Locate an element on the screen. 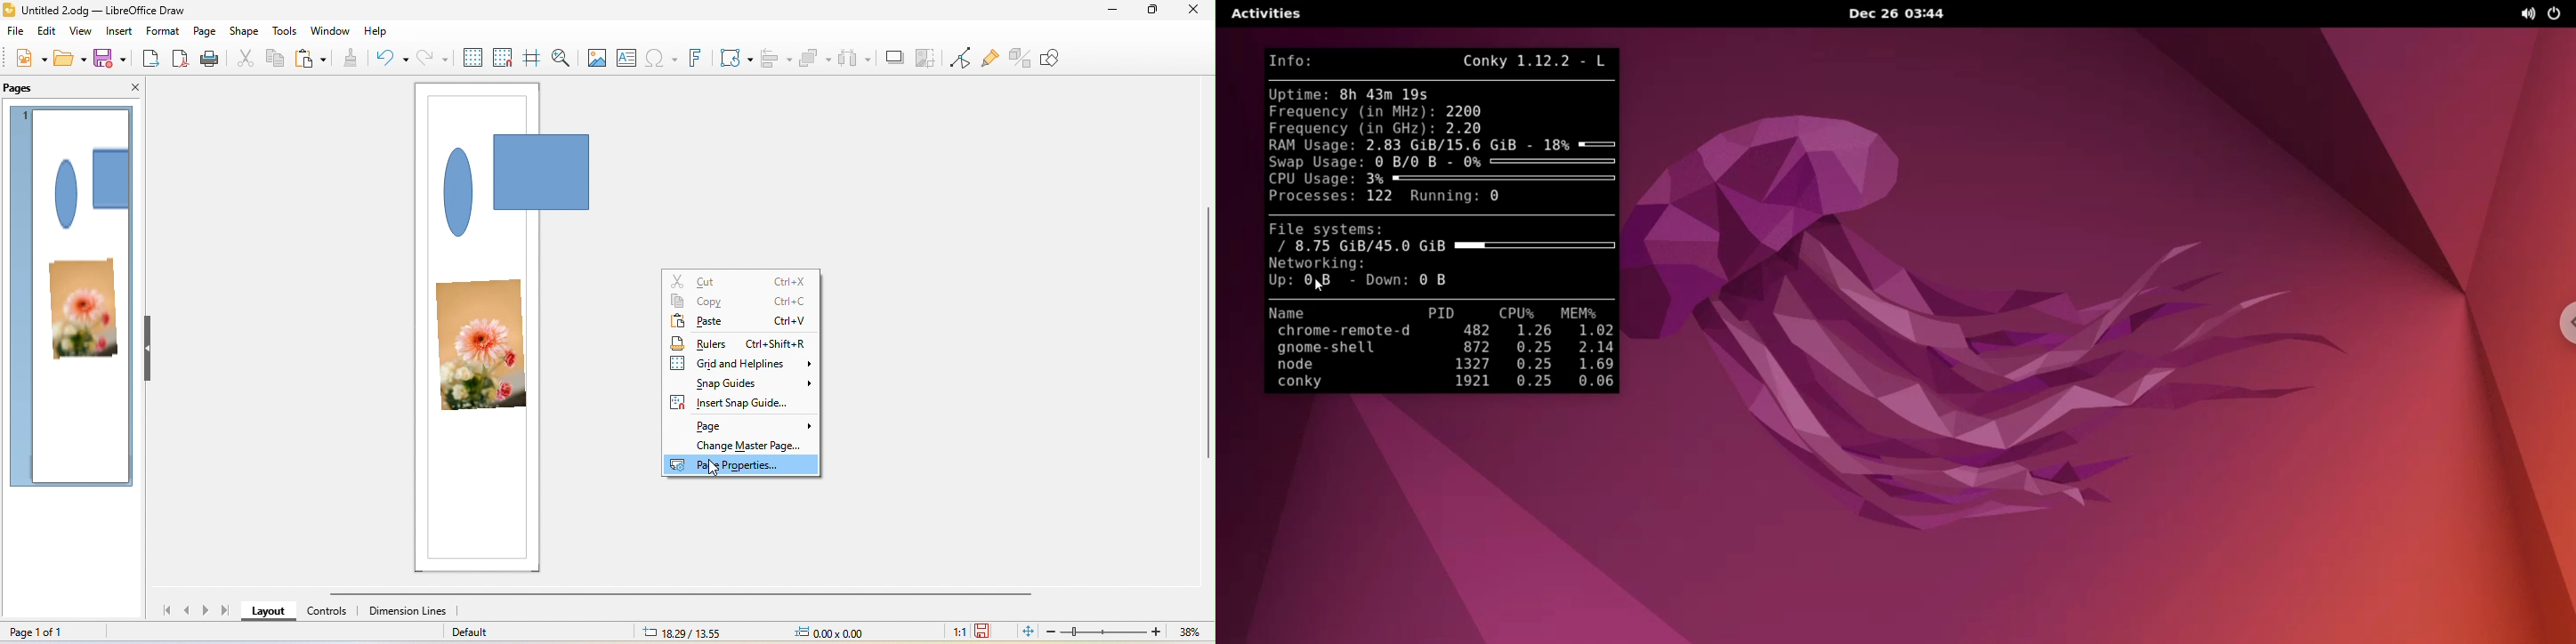 Image resolution: width=2576 pixels, height=644 pixels. default is located at coordinates (518, 632).